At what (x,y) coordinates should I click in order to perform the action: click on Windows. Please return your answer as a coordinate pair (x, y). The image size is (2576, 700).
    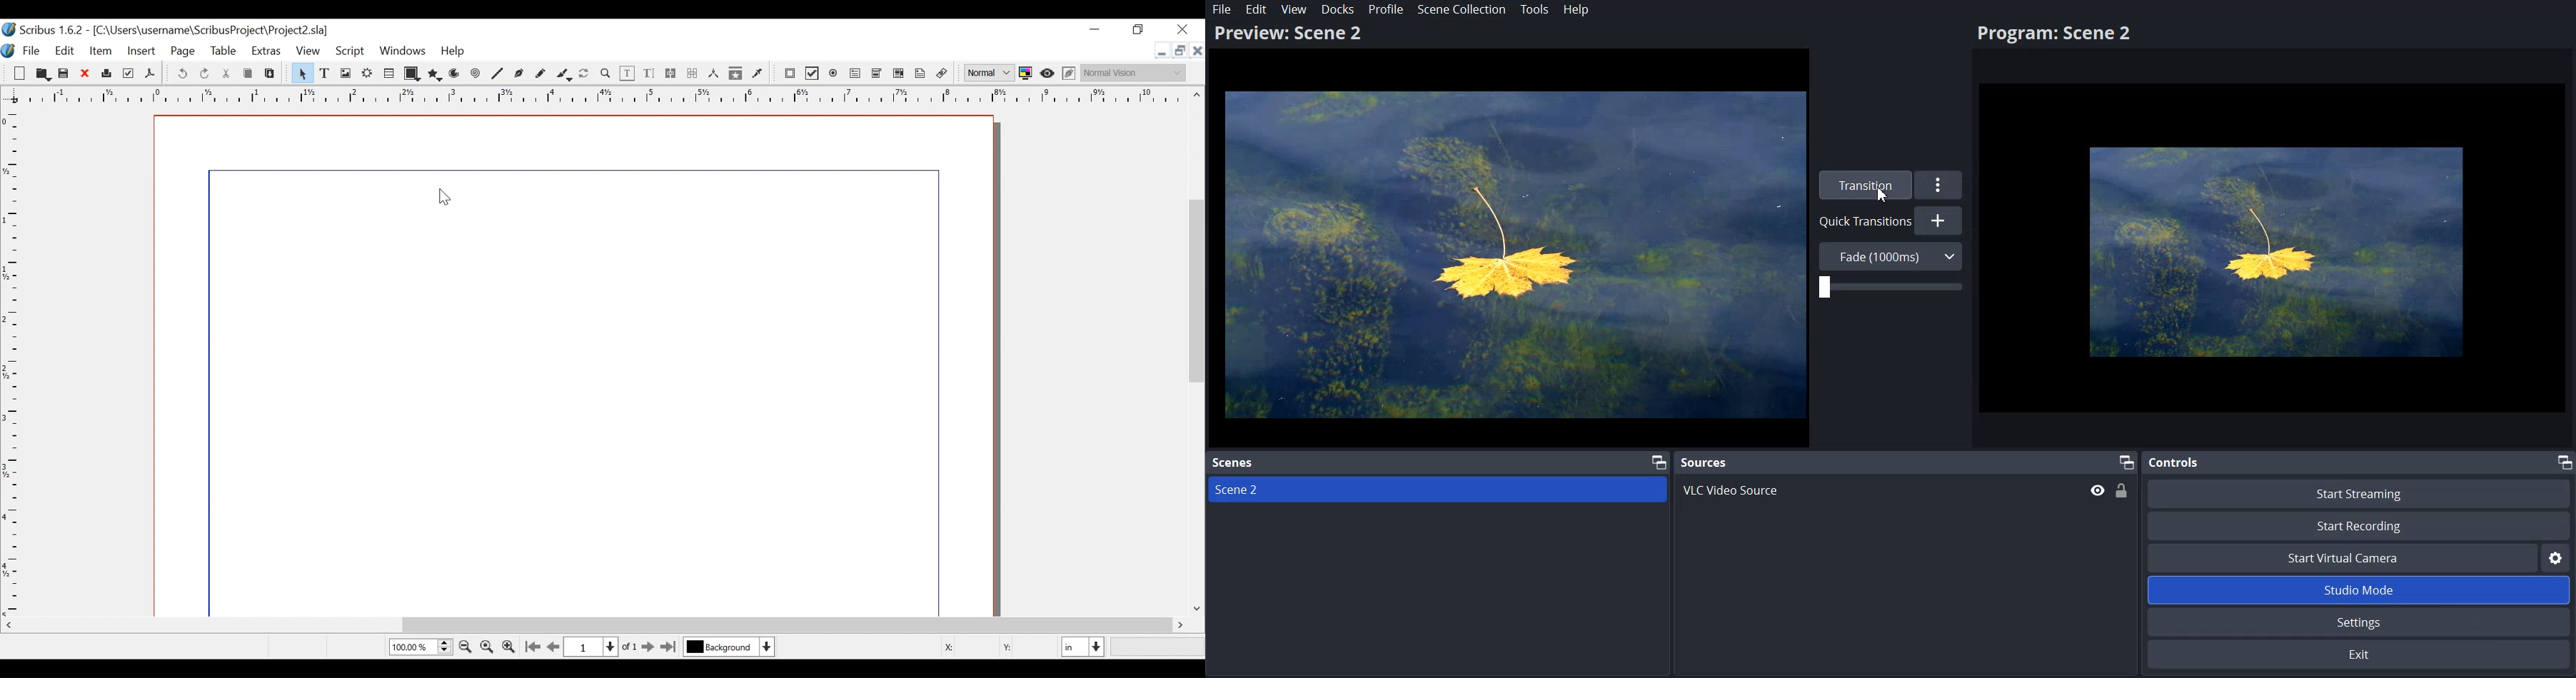
    Looking at the image, I should click on (399, 53).